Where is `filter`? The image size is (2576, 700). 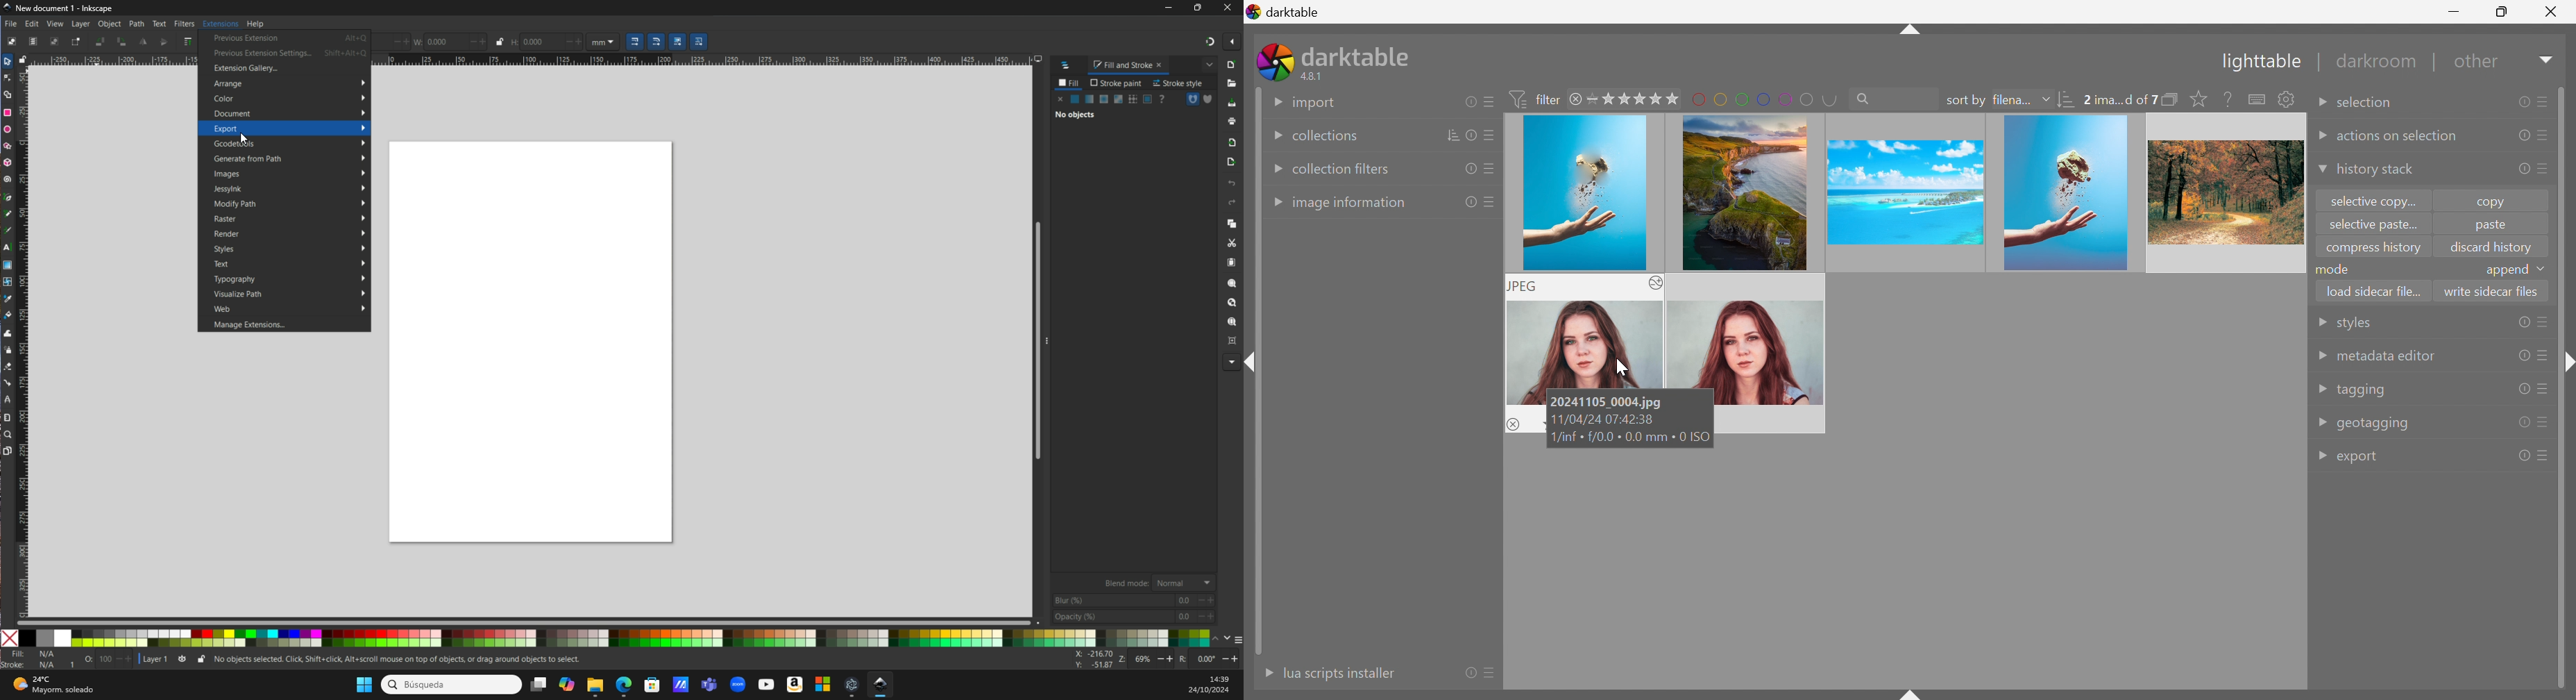
filter is located at coordinates (1538, 99).